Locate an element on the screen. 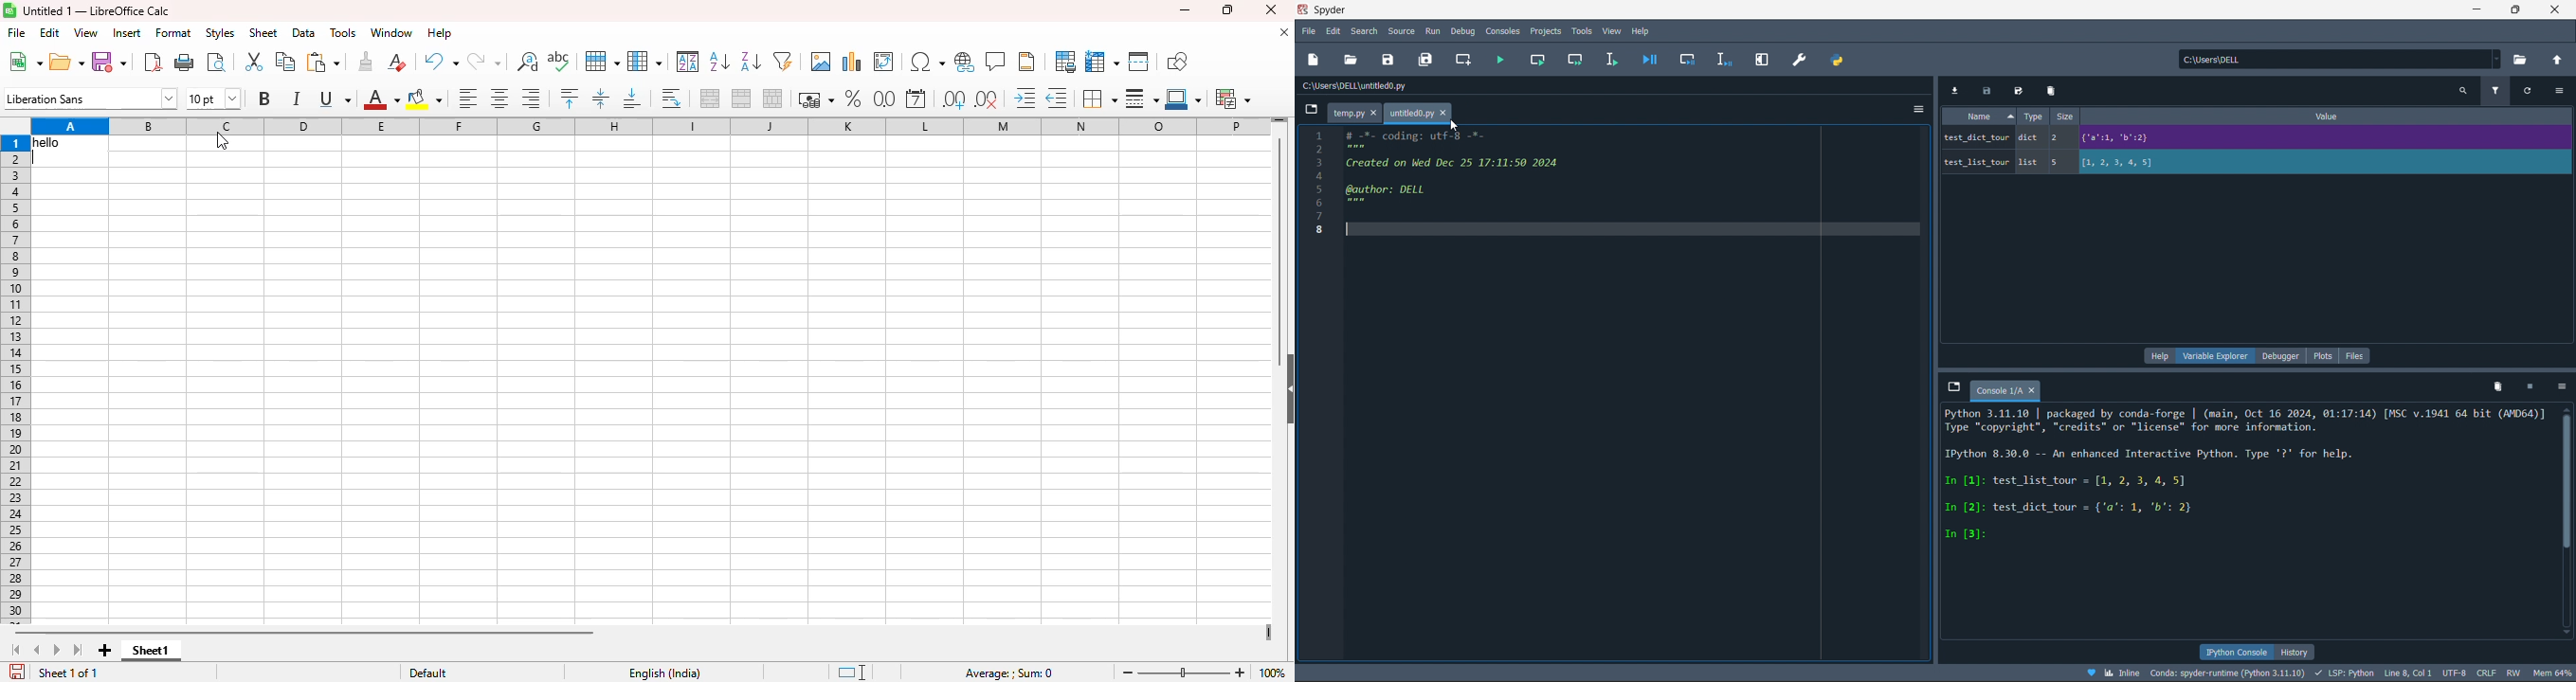  delete decimal is located at coordinates (988, 99).